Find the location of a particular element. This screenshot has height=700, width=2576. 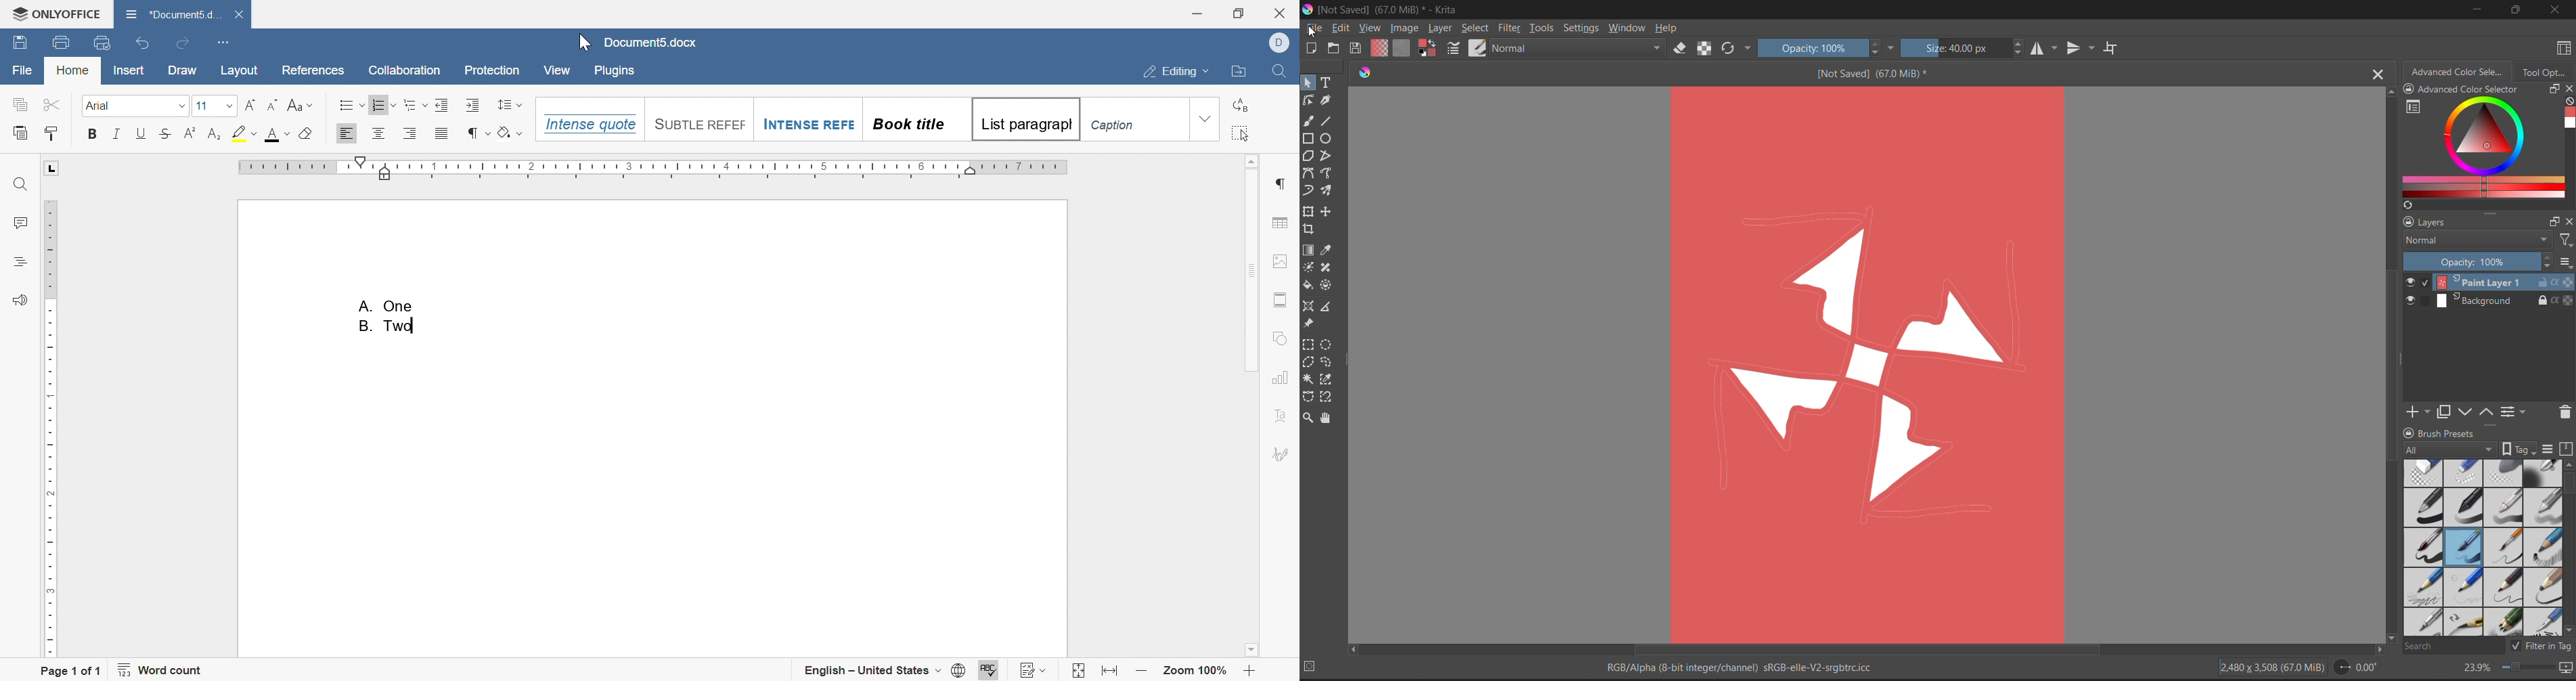

word count is located at coordinates (160, 669).